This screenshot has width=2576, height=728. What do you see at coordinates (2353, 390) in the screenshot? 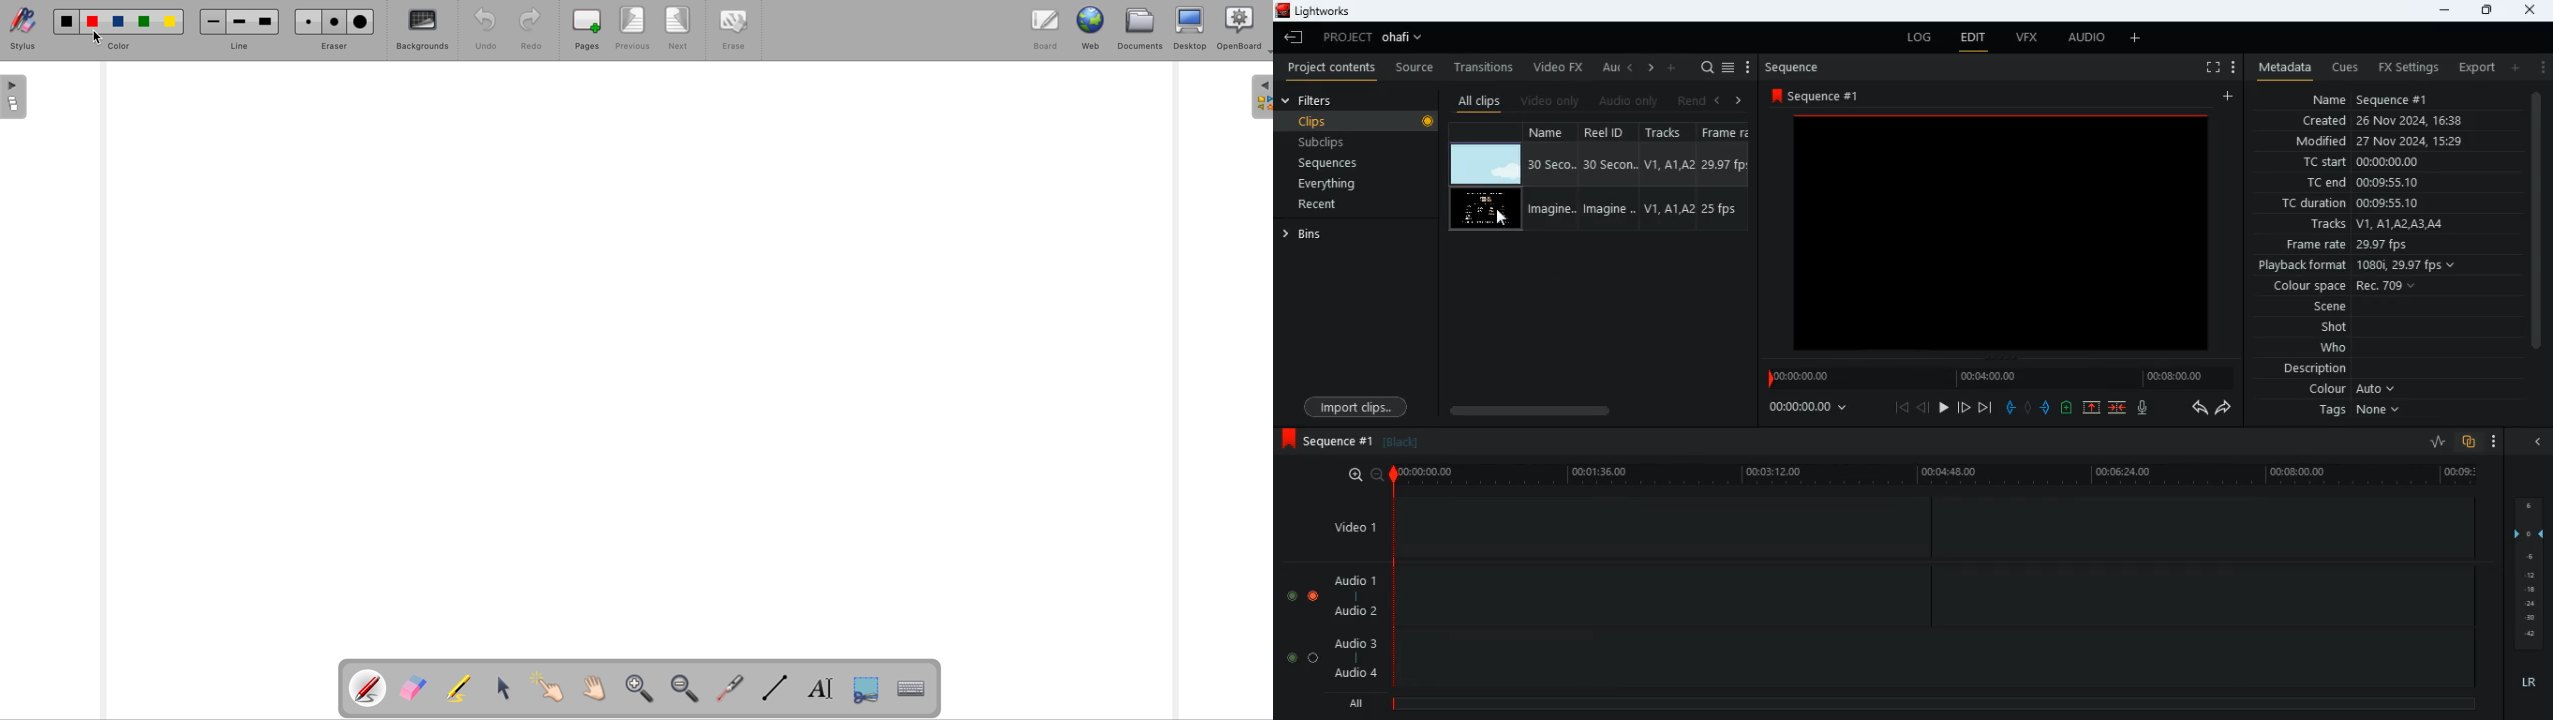
I see `colour` at bounding box center [2353, 390].